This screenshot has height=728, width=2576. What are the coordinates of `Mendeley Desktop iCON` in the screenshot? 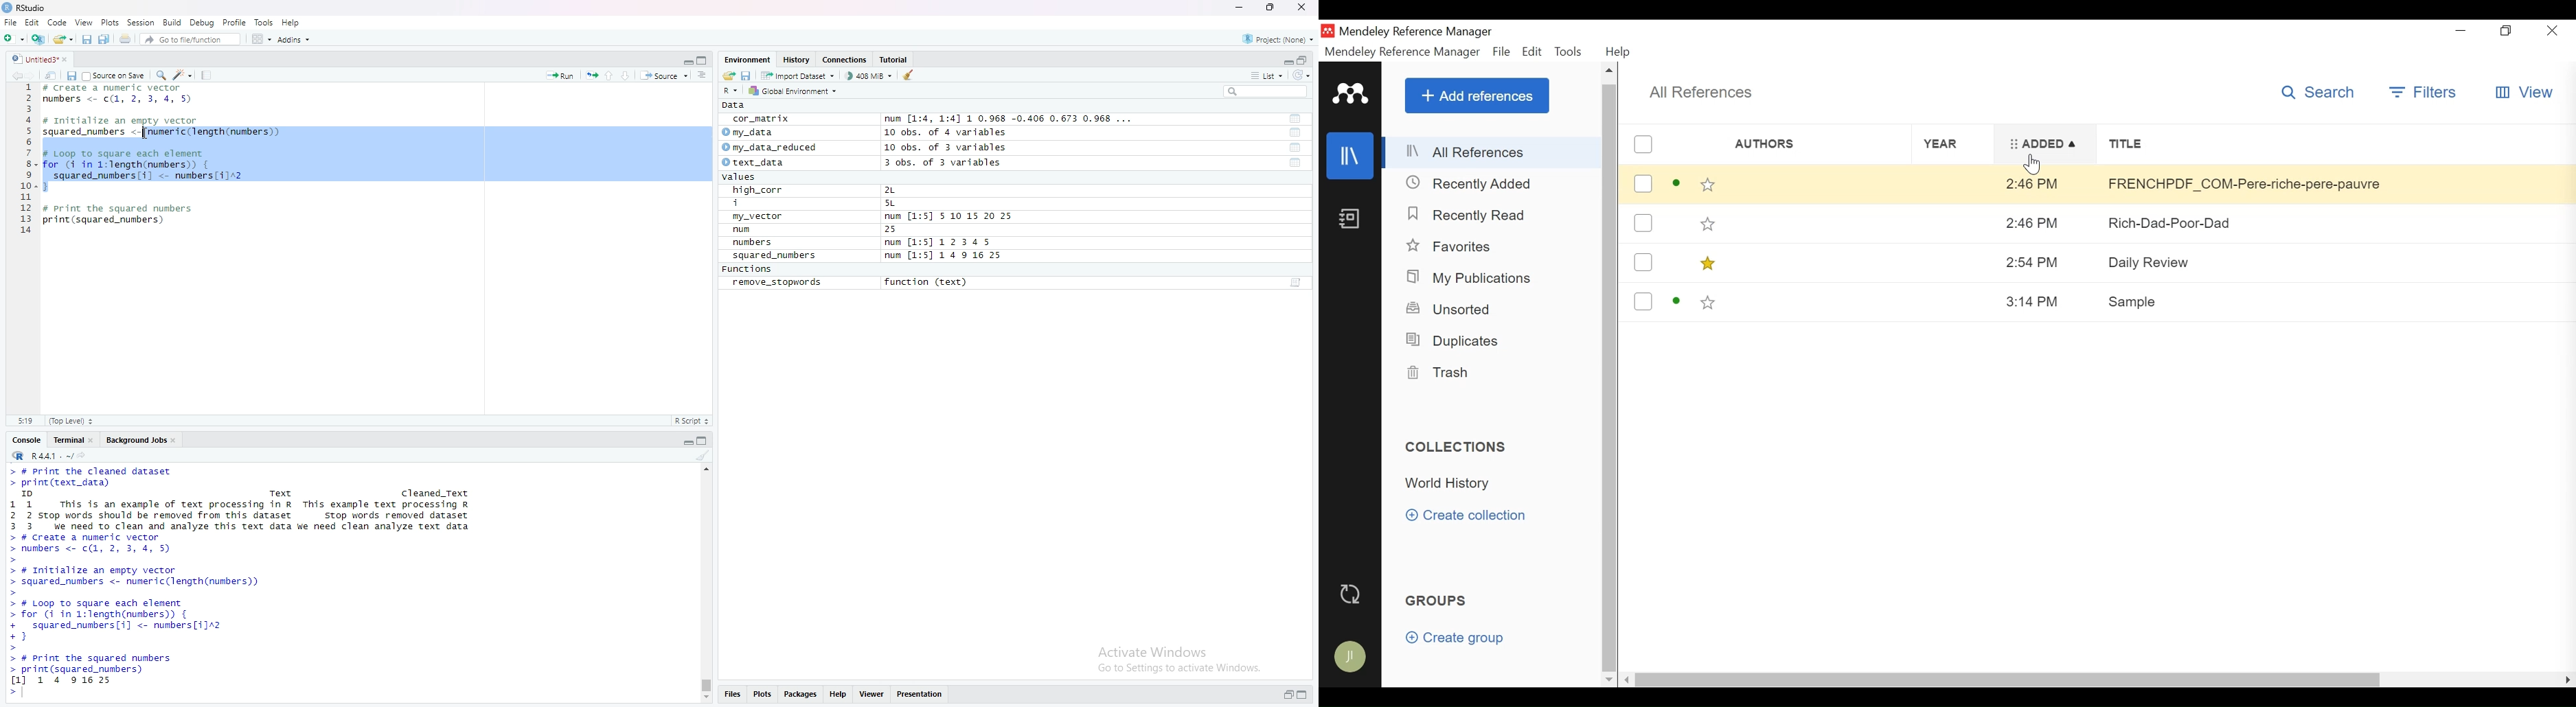 It's located at (1328, 30).